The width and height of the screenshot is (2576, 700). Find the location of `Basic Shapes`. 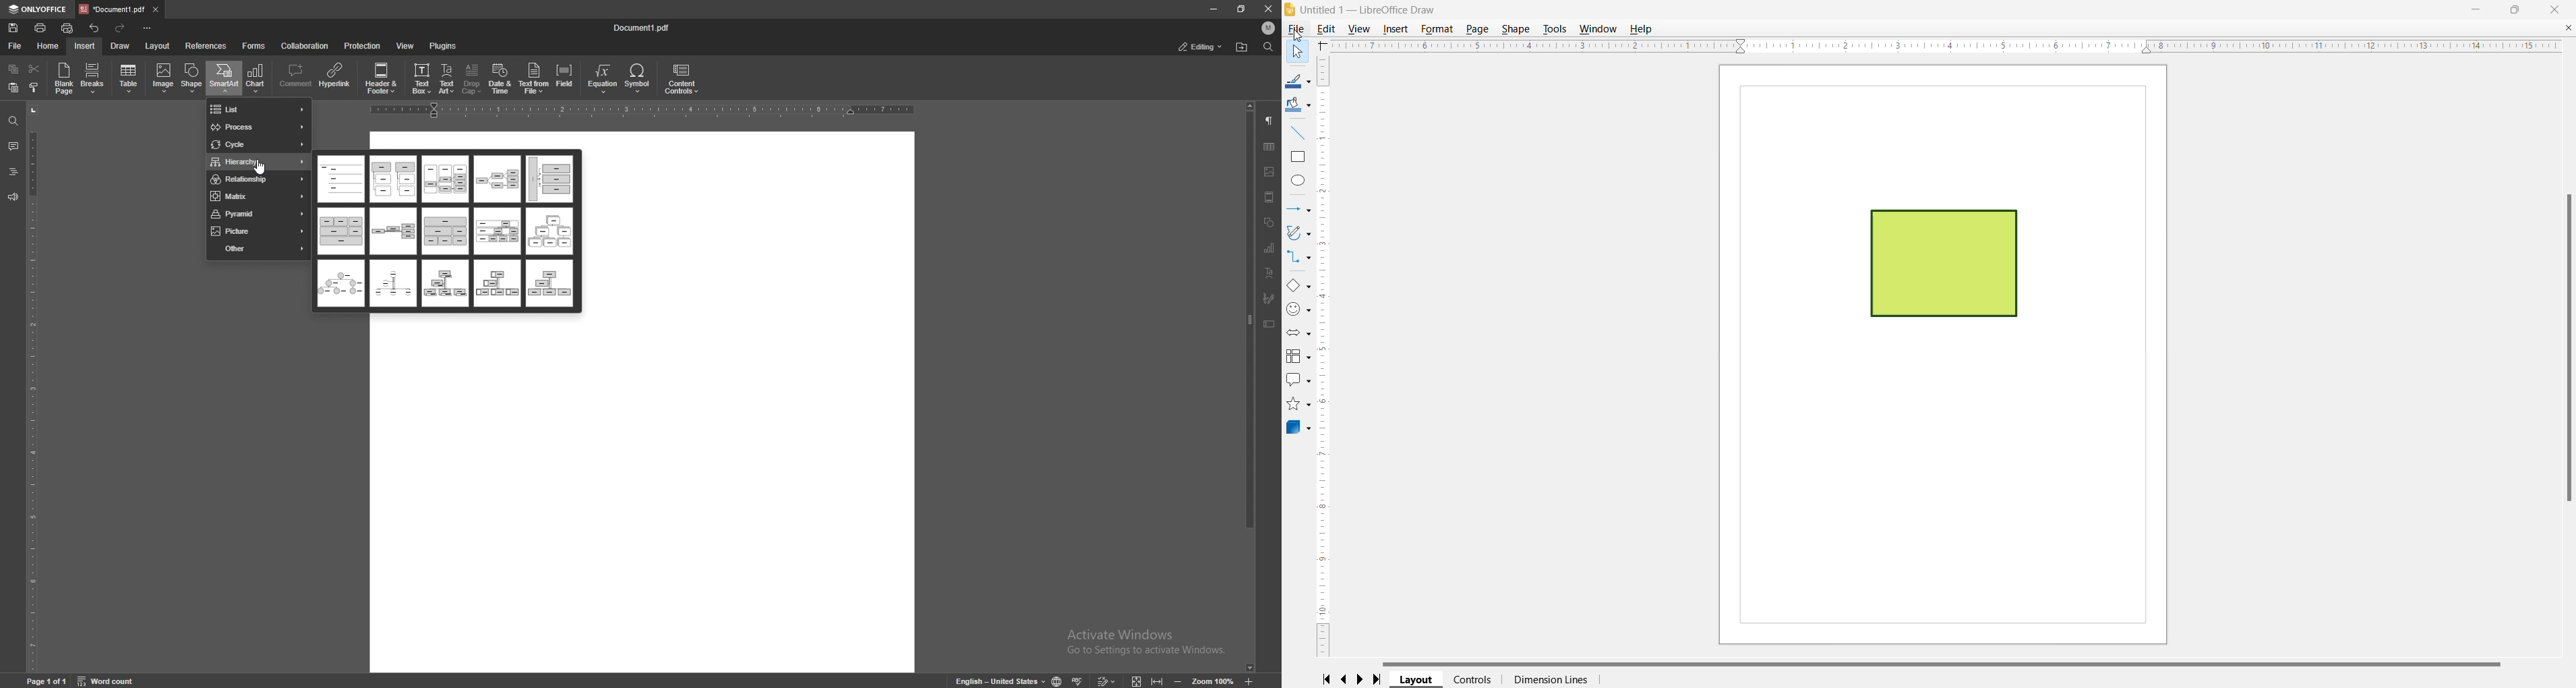

Basic Shapes is located at coordinates (1298, 285).